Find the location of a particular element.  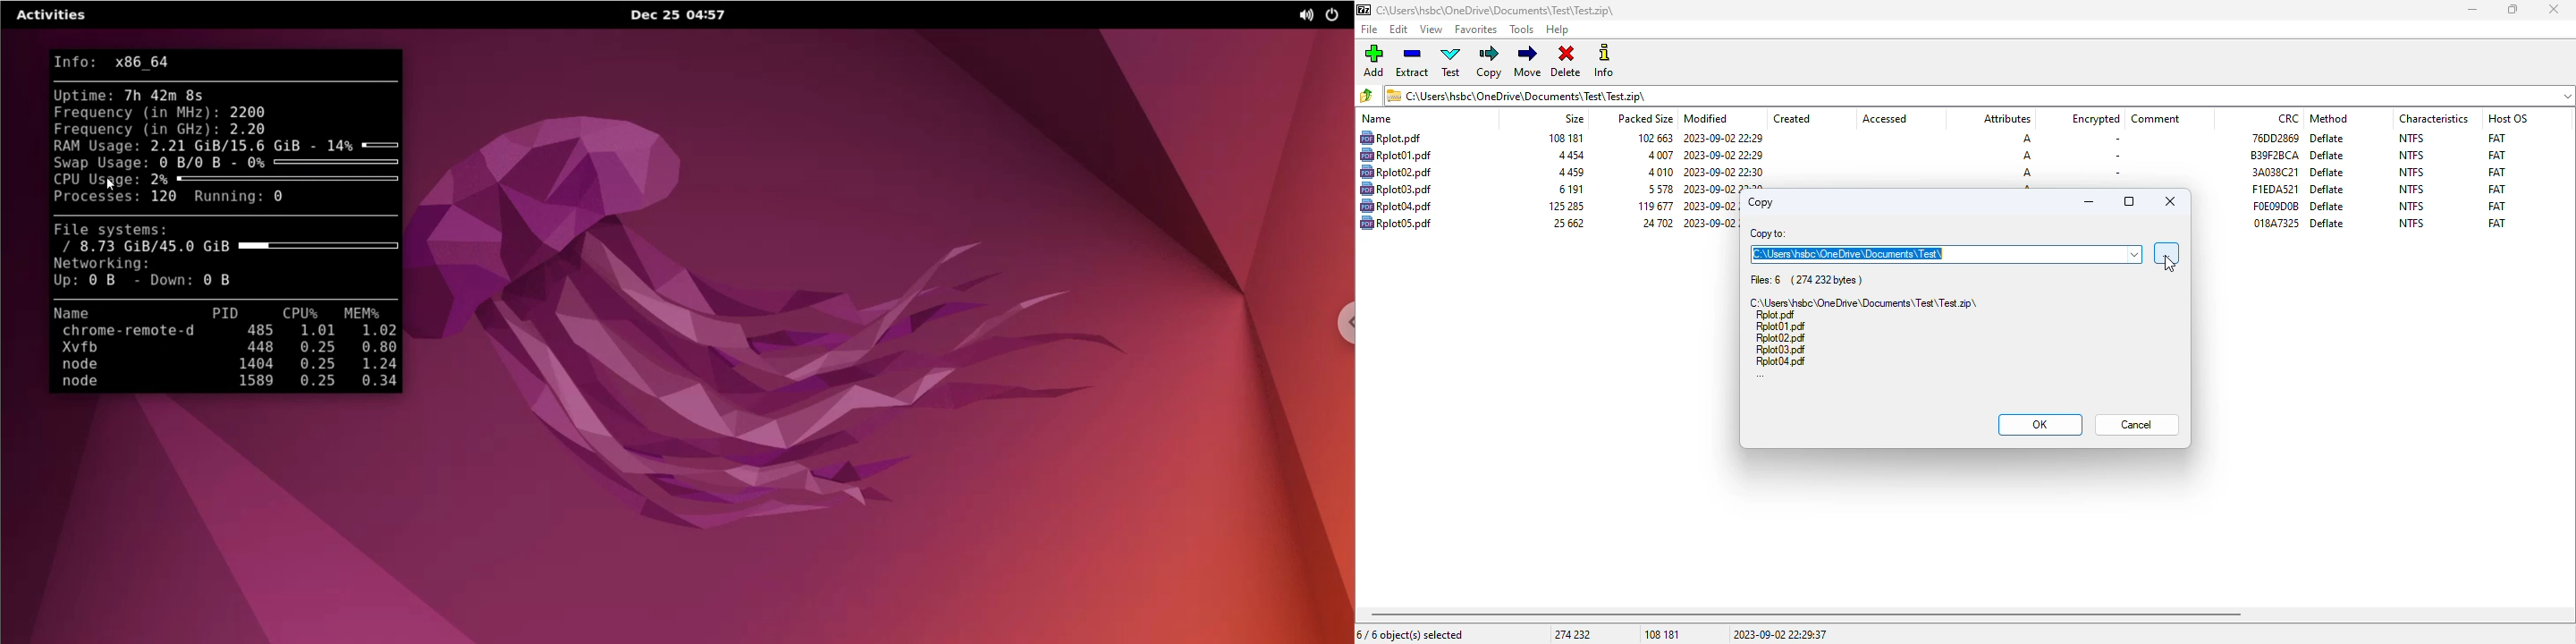

file is located at coordinates (1396, 172).